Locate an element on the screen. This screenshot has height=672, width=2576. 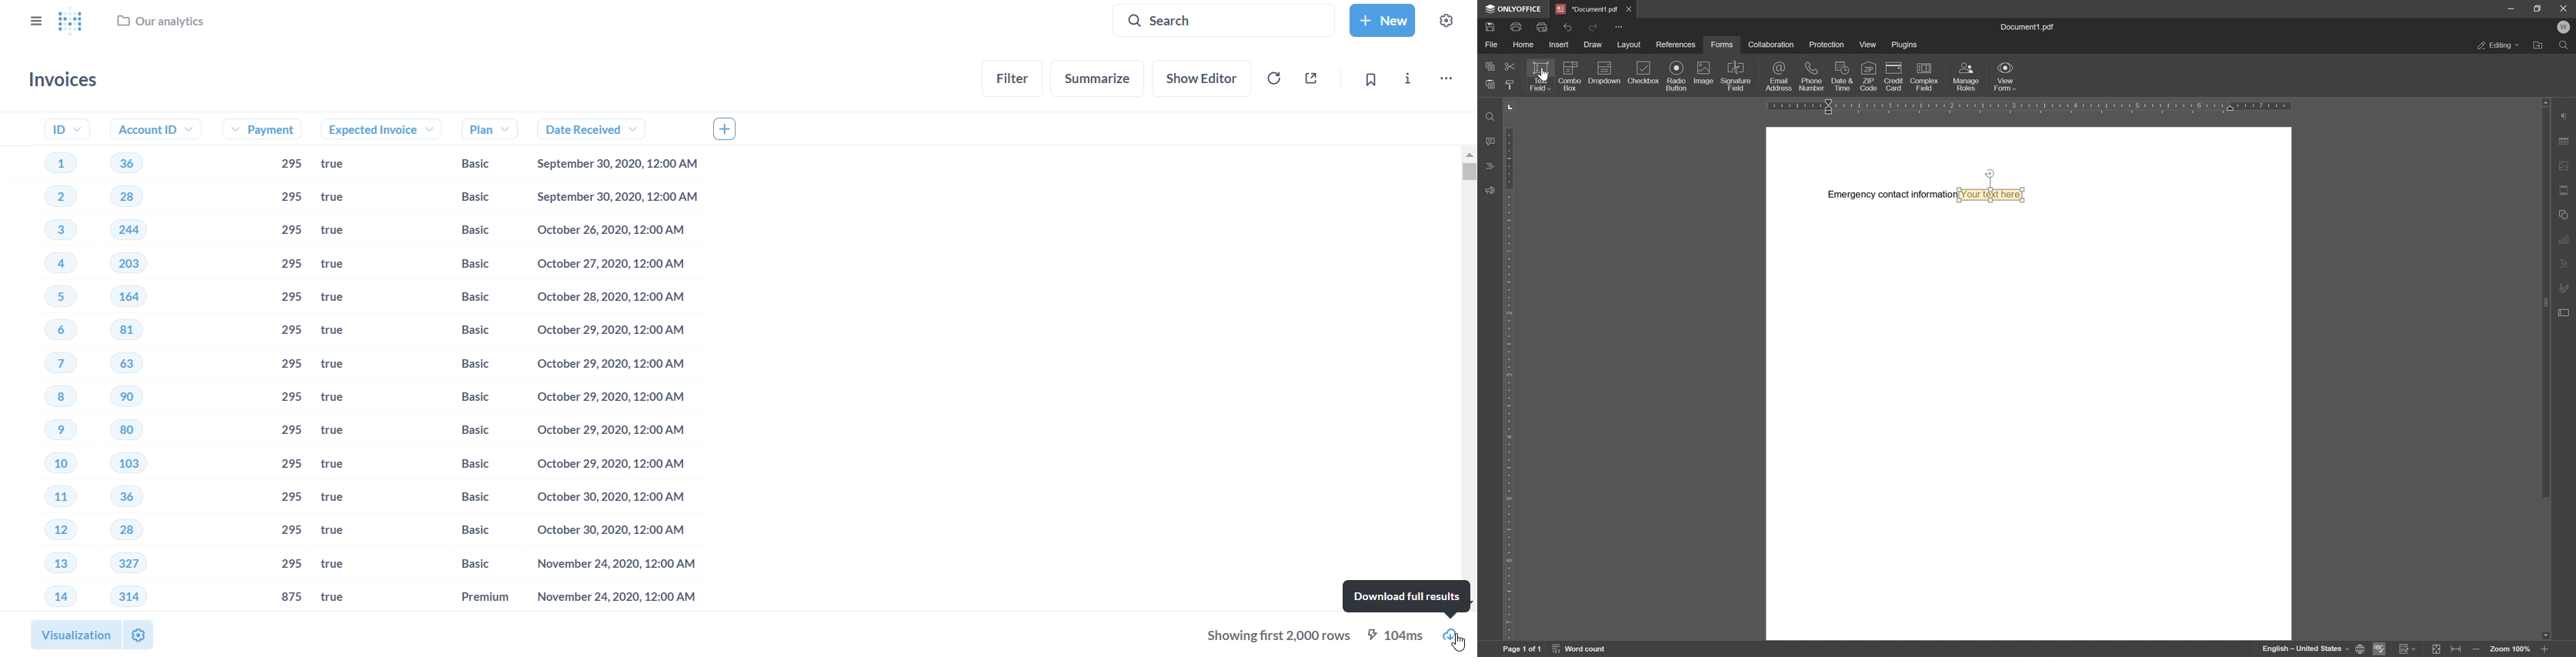
print is located at coordinates (1515, 28).